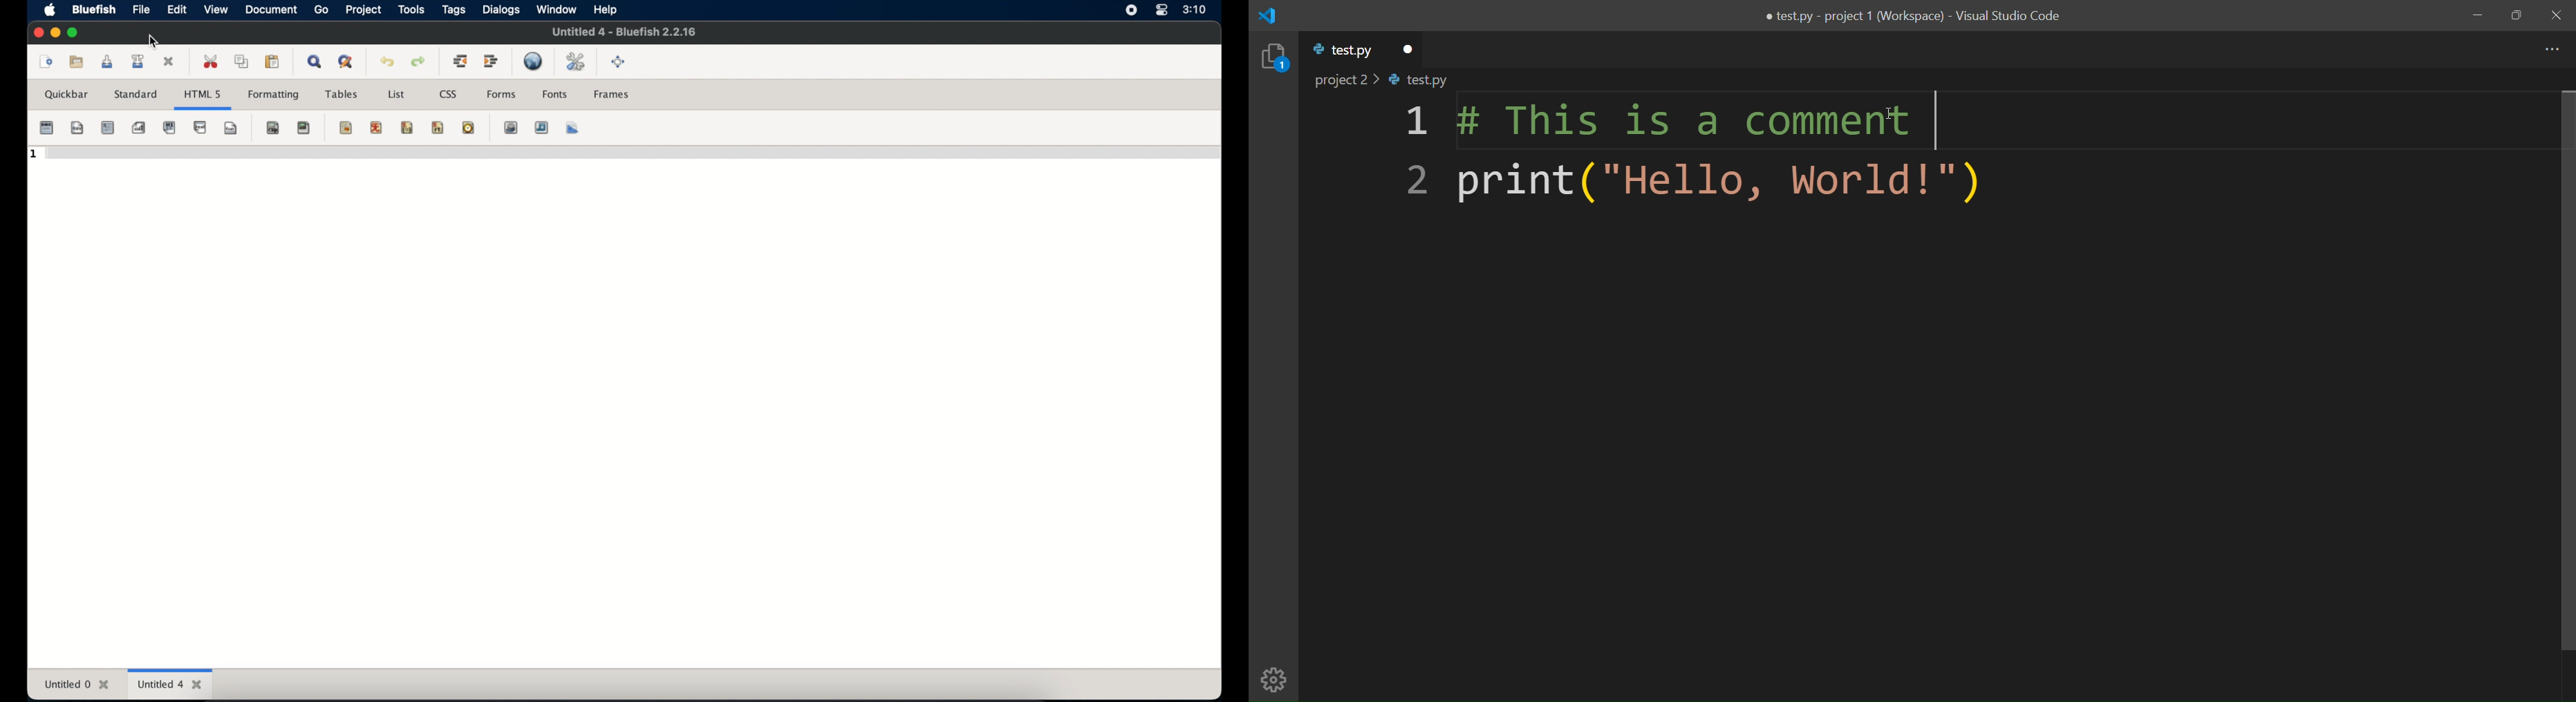 This screenshot has width=2576, height=728. What do you see at coordinates (613, 94) in the screenshot?
I see `frames` at bounding box center [613, 94].